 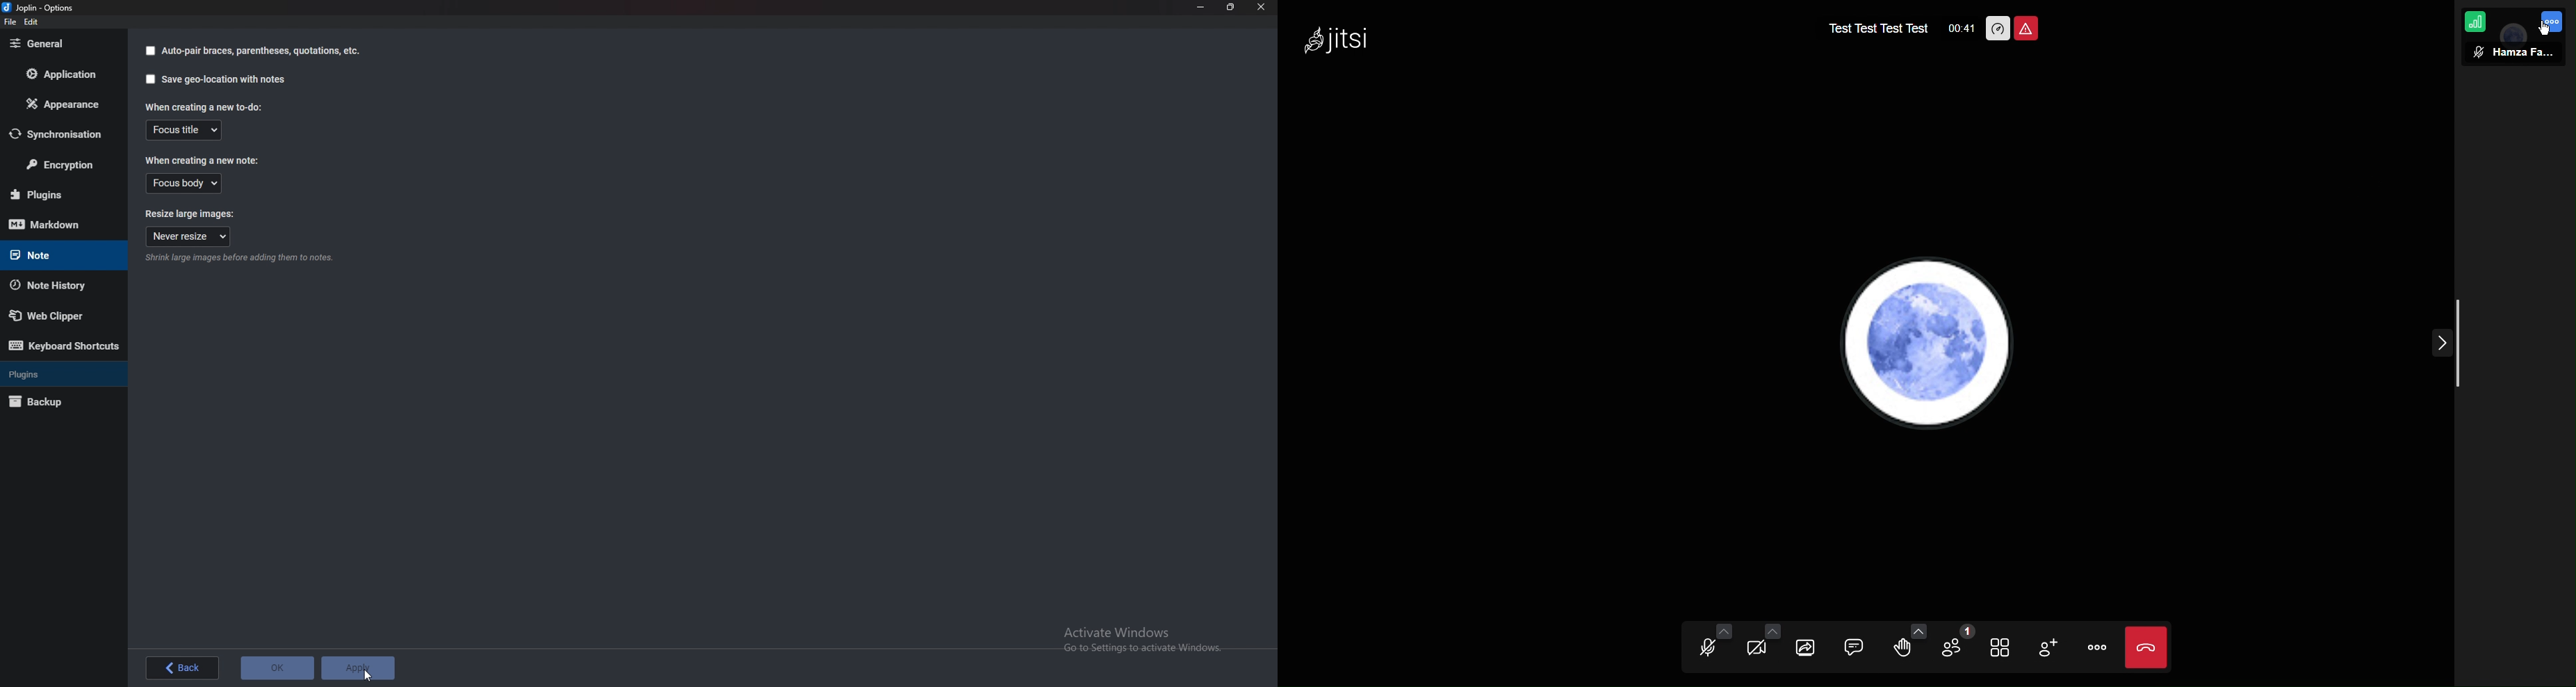 What do you see at coordinates (61, 105) in the screenshot?
I see `Appearance` at bounding box center [61, 105].